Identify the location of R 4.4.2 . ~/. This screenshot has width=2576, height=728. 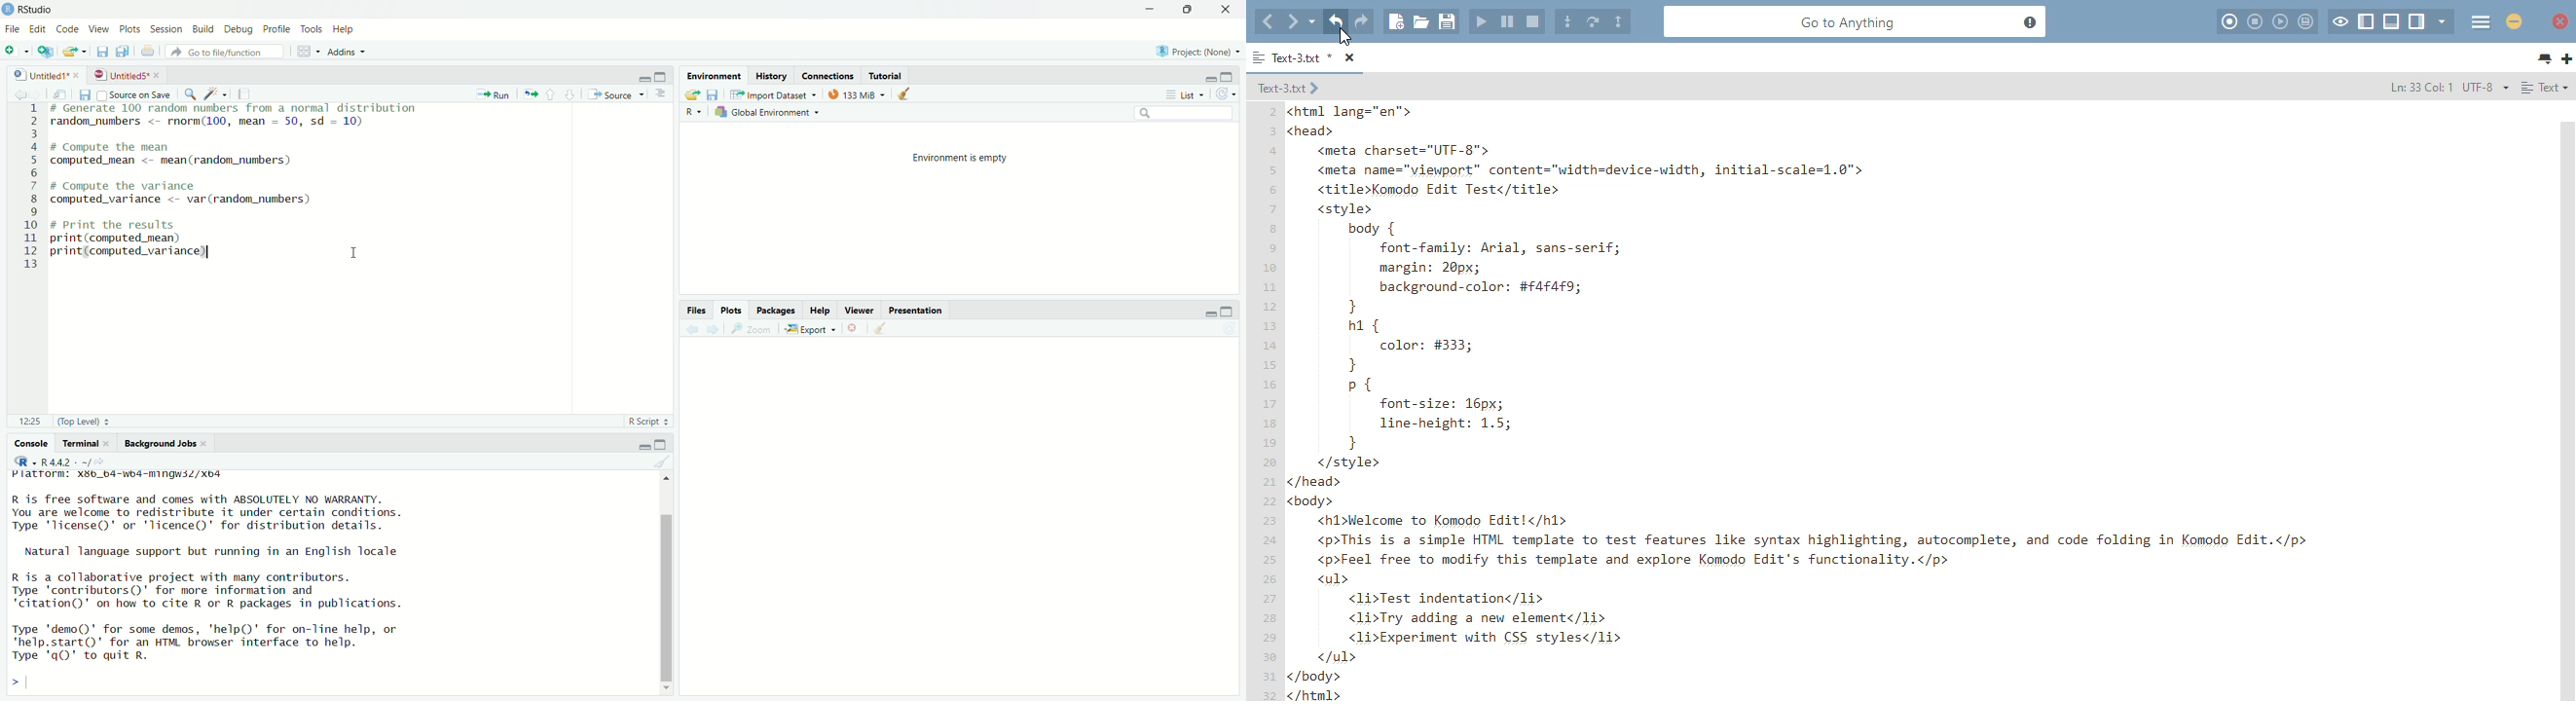
(66, 461).